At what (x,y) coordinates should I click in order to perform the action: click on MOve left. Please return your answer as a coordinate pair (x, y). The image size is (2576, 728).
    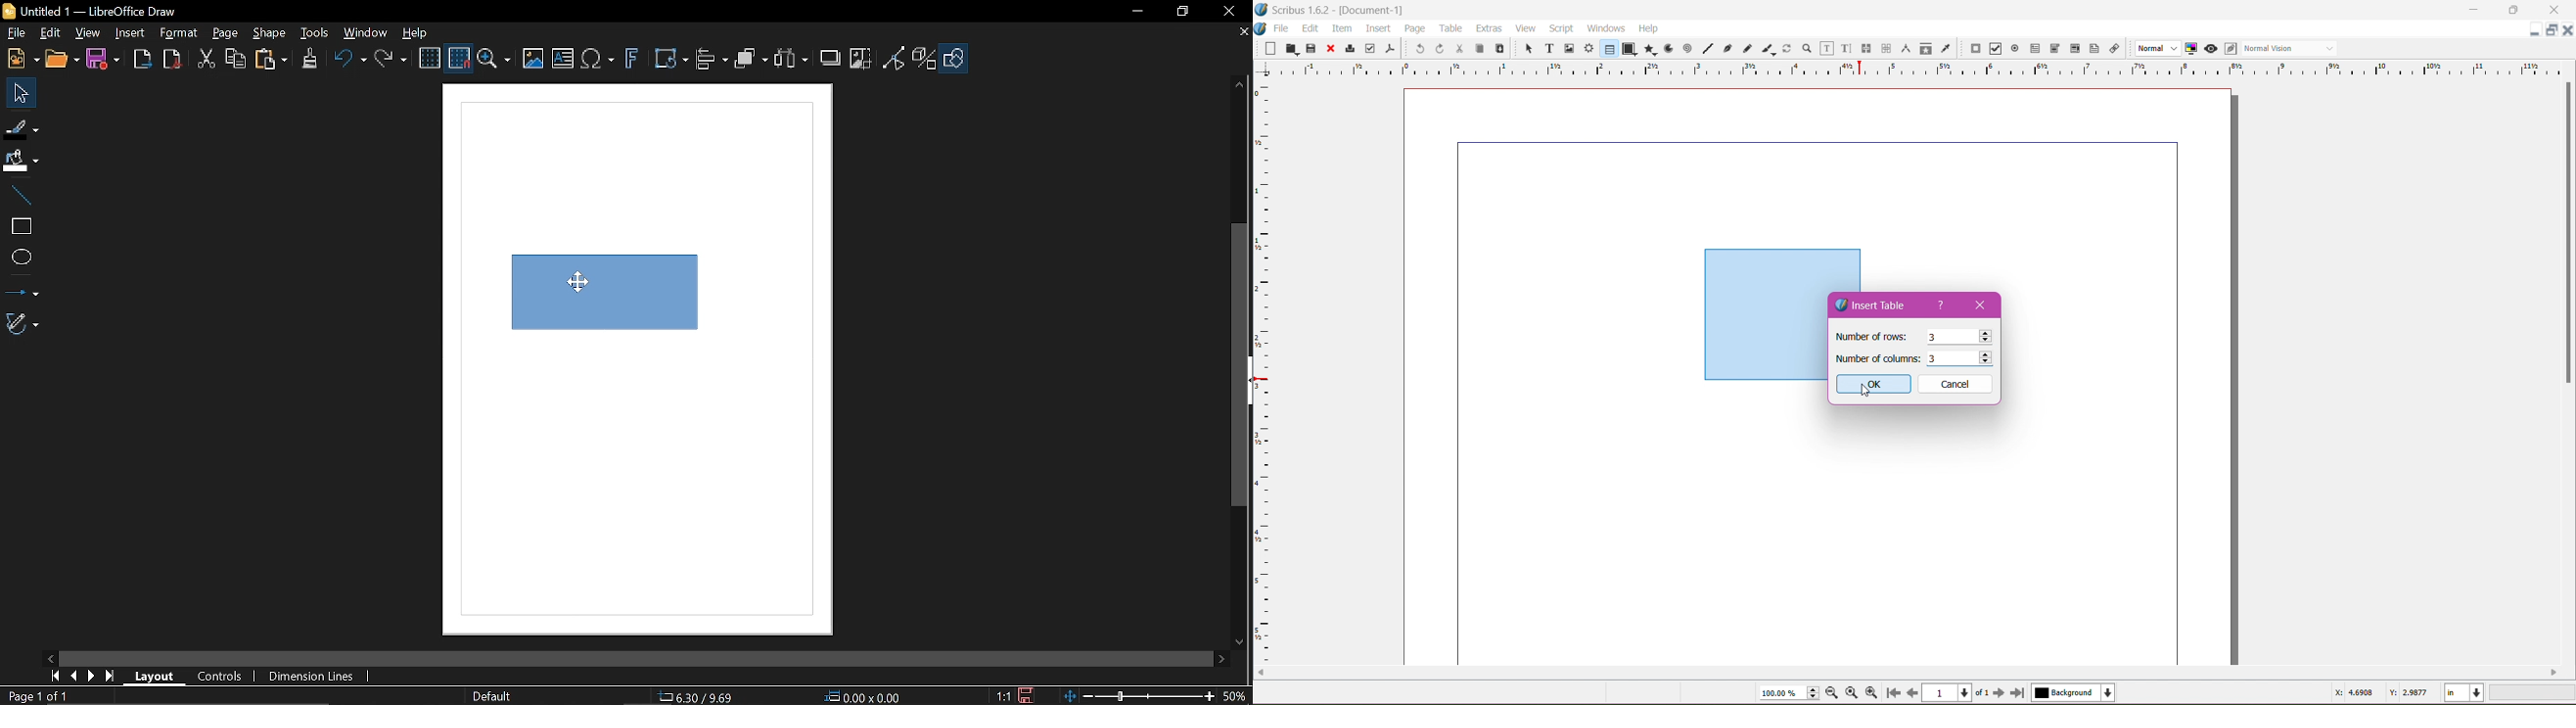
    Looking at the image, I should click on (51, 657).